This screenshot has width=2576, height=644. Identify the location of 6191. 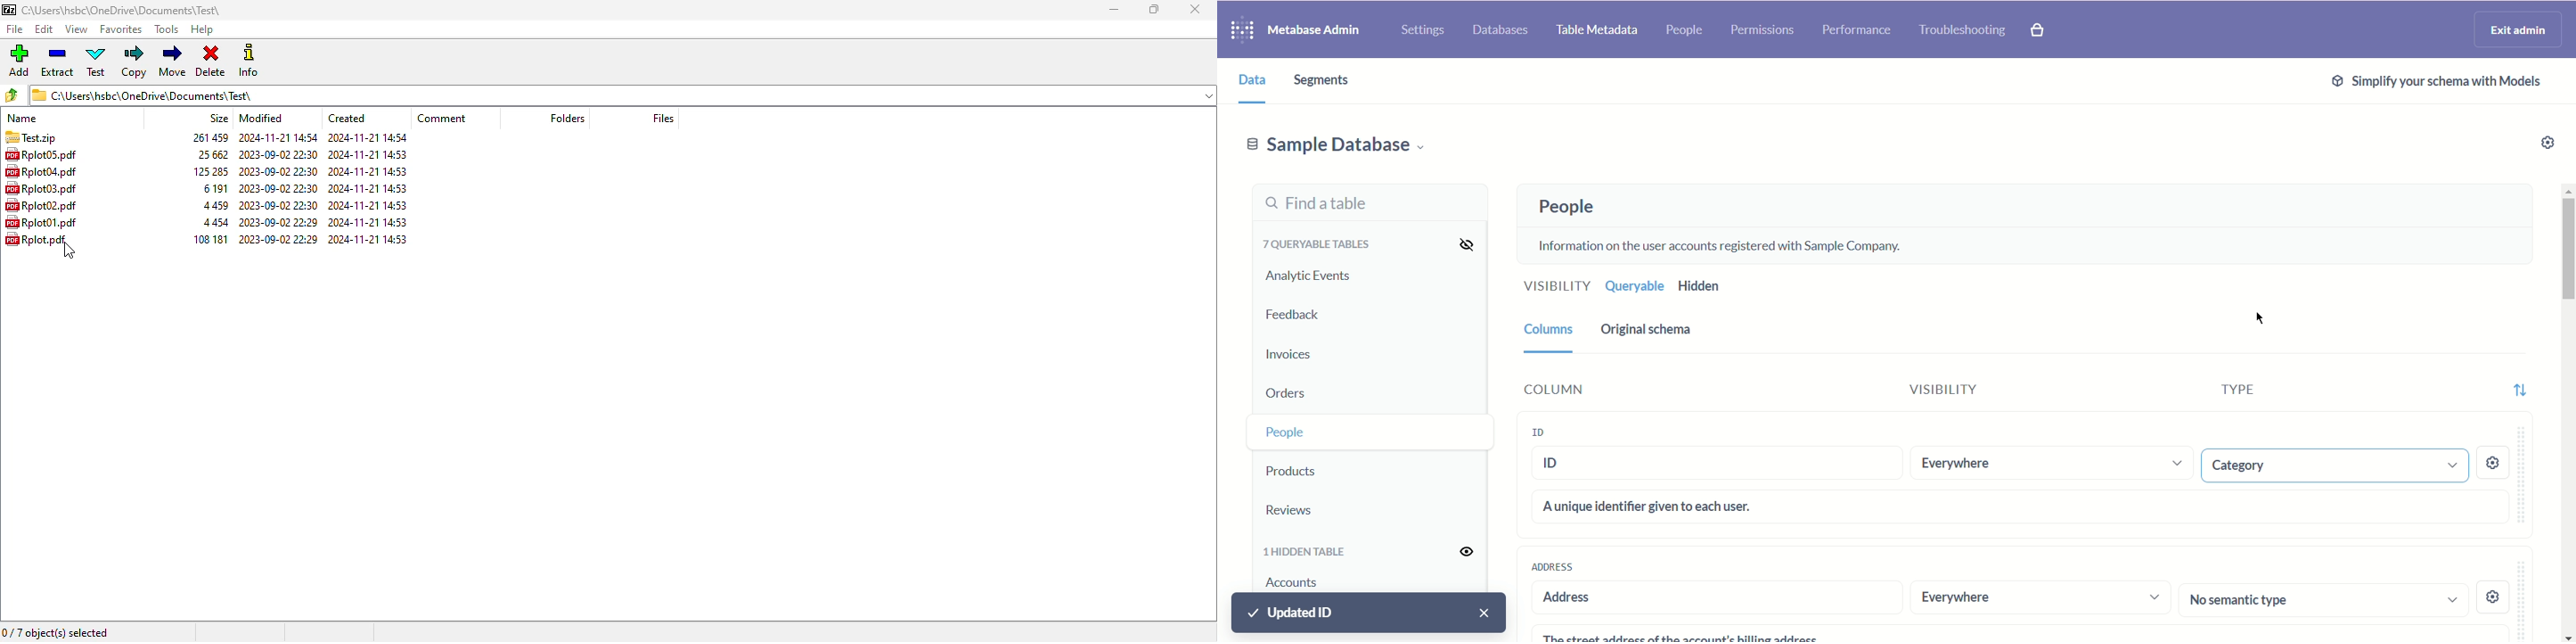
(203, 188).